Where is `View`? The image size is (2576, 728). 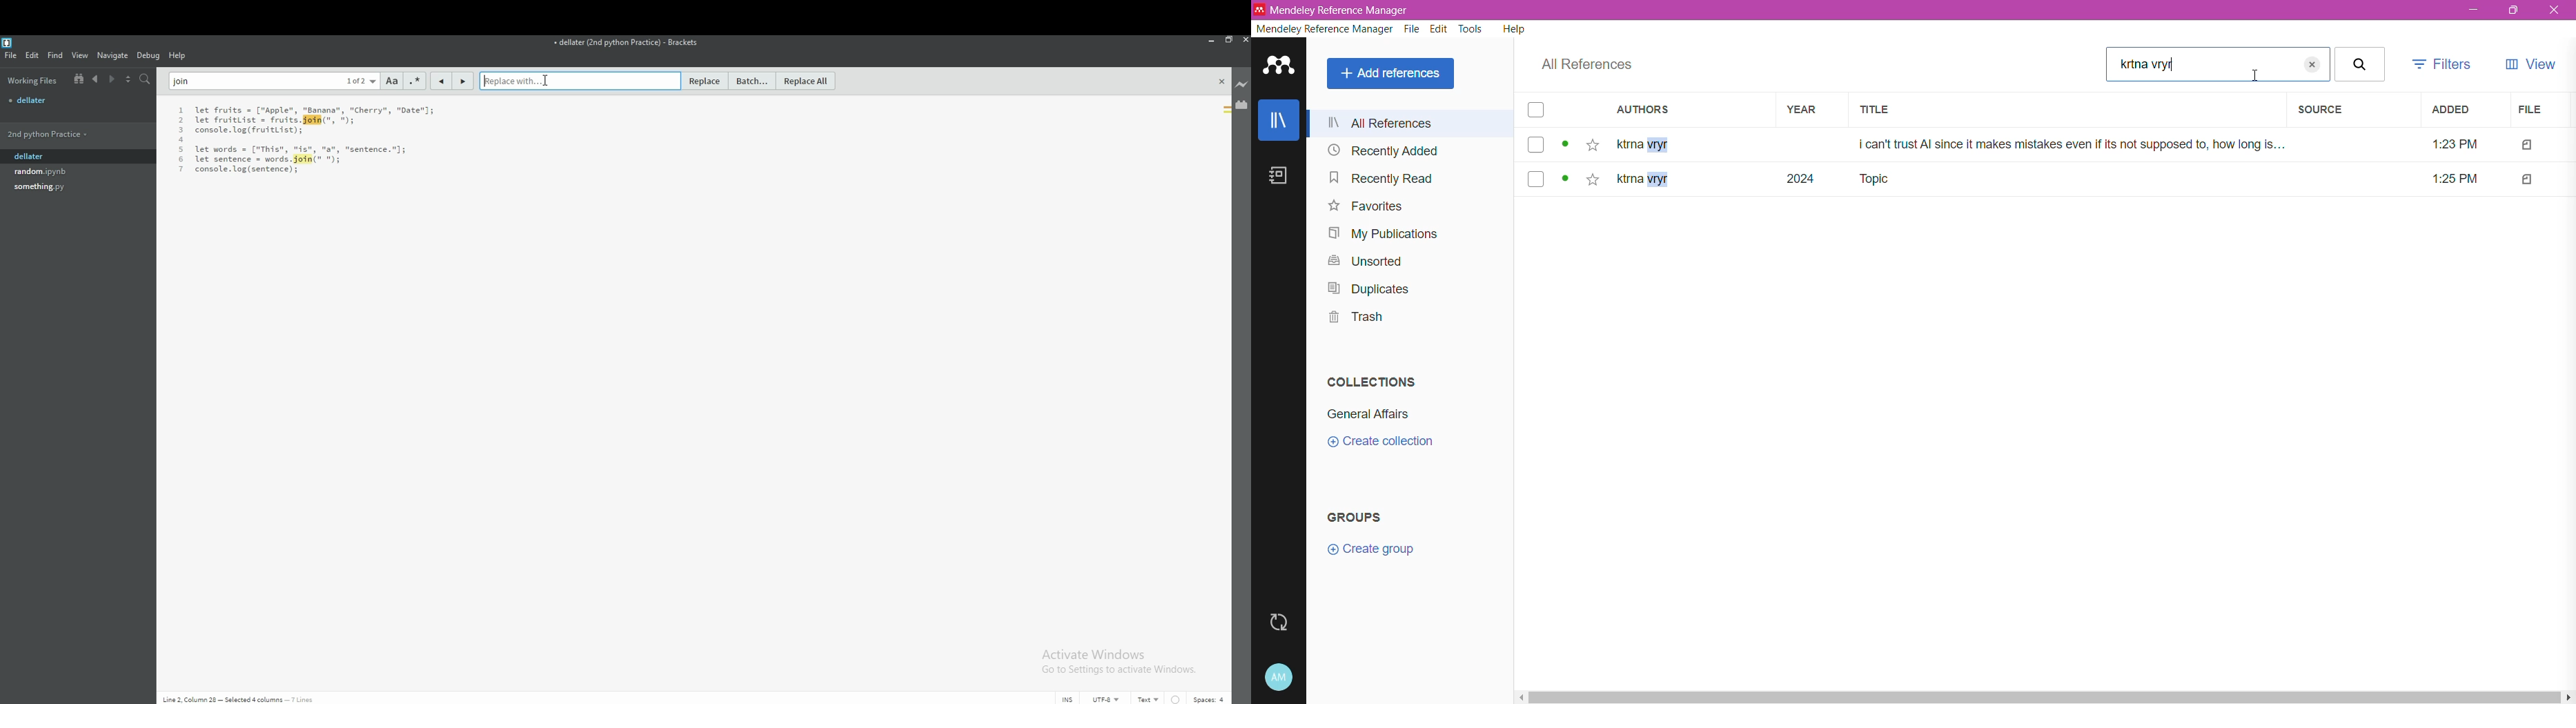 View is located at coordinates (2533, 63).